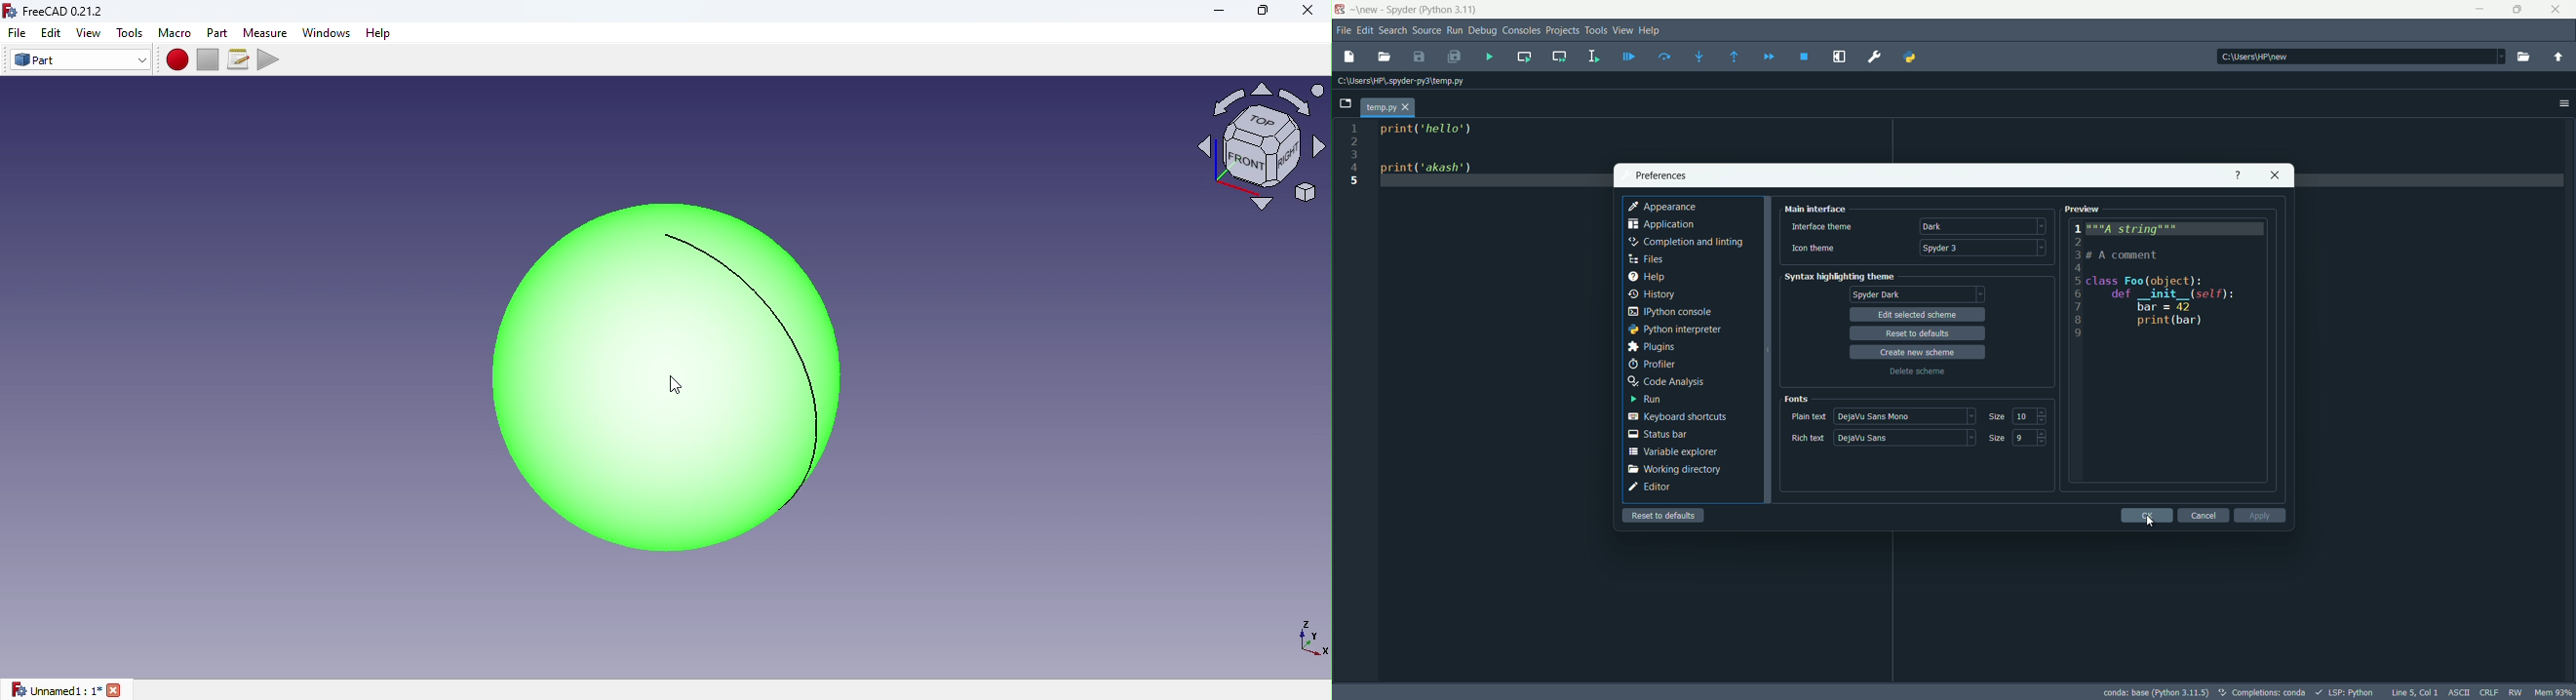 Image resolution: width=2576 pixels, height=700 pixels. I want to click on reset to default, so click(1664, 515).